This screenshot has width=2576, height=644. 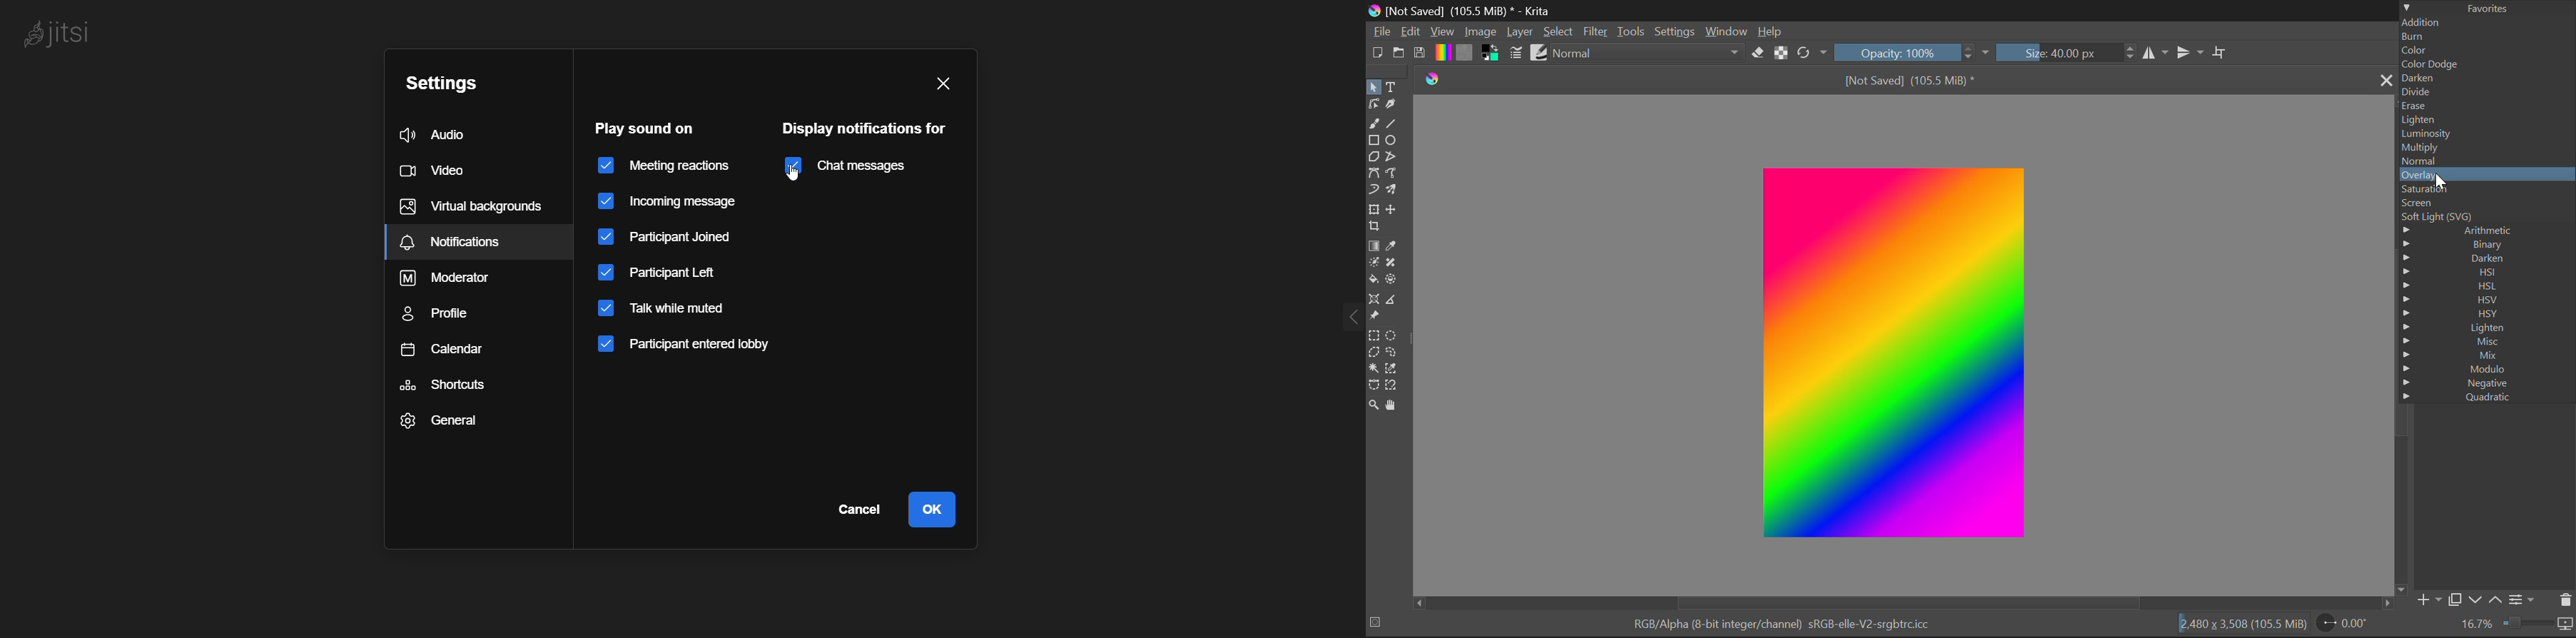 I want to click on setting , so click(x=445, y=82).